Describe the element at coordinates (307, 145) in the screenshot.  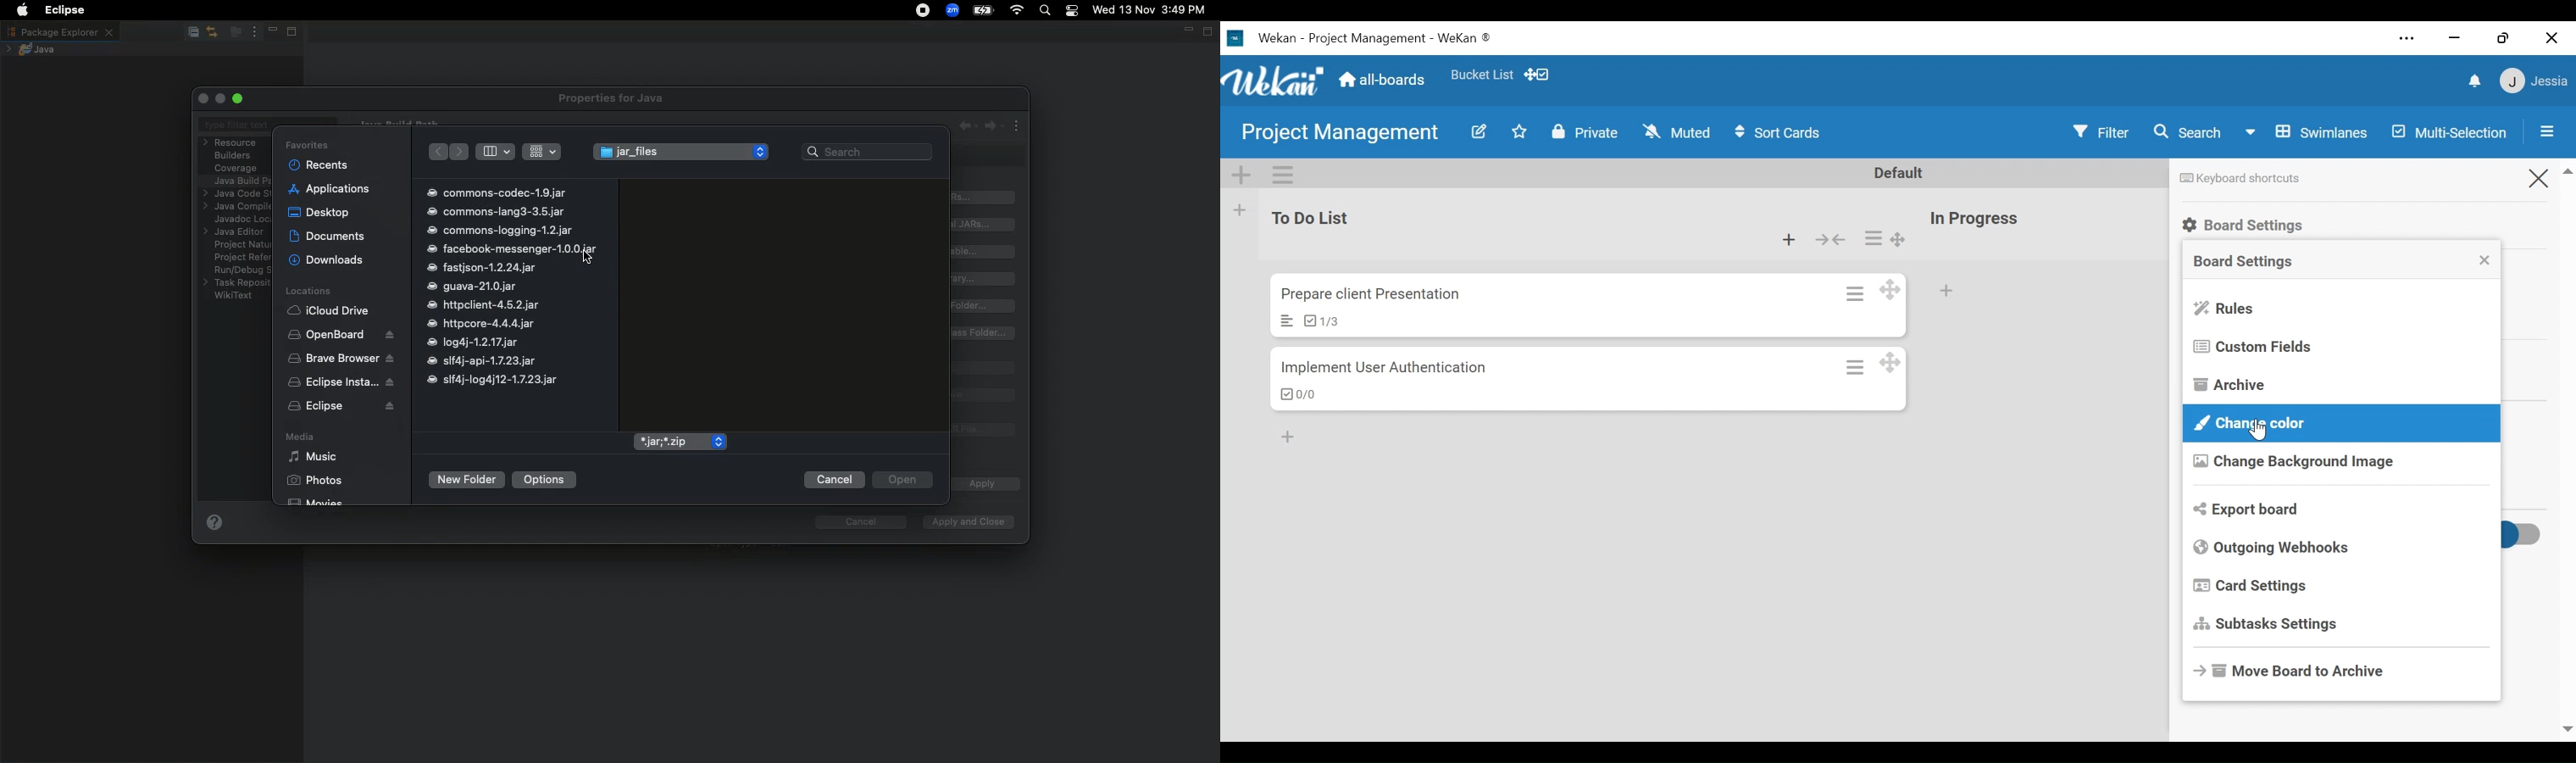
I see `Favorites` at that location.